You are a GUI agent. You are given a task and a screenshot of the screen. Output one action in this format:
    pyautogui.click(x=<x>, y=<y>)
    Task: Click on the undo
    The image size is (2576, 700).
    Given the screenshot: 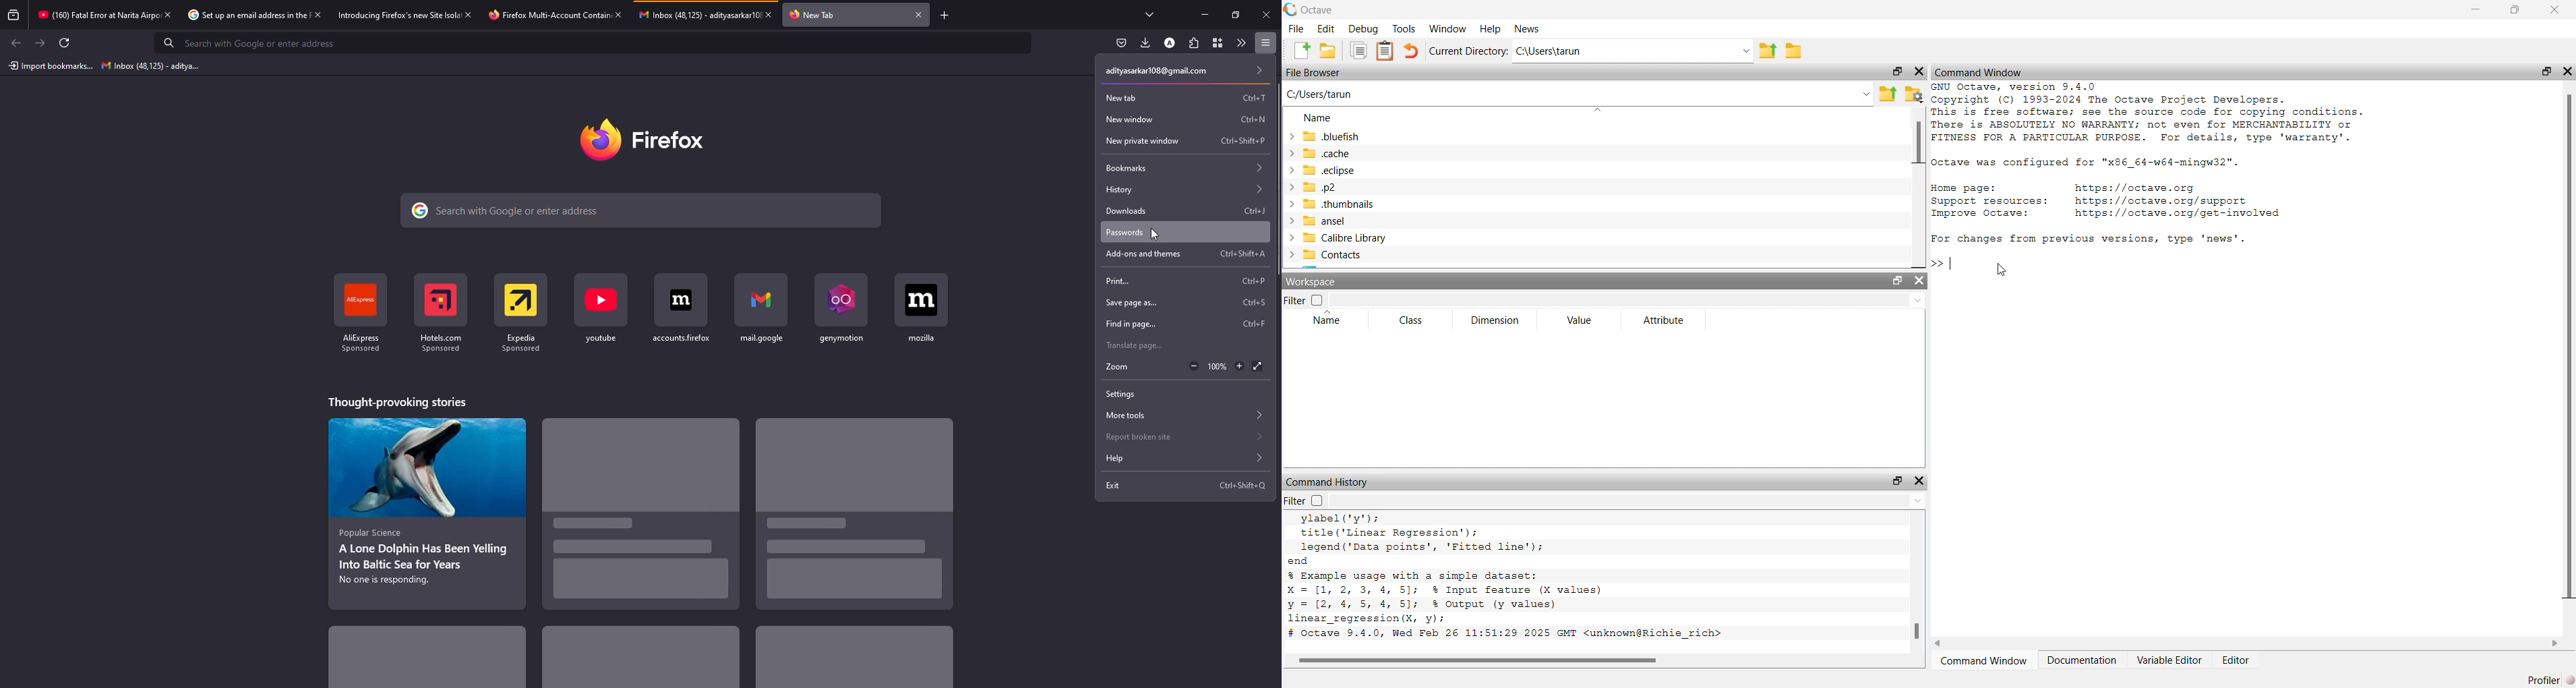 What is the action you would take?
    pyautogui.click(x=1413, y=51)
    